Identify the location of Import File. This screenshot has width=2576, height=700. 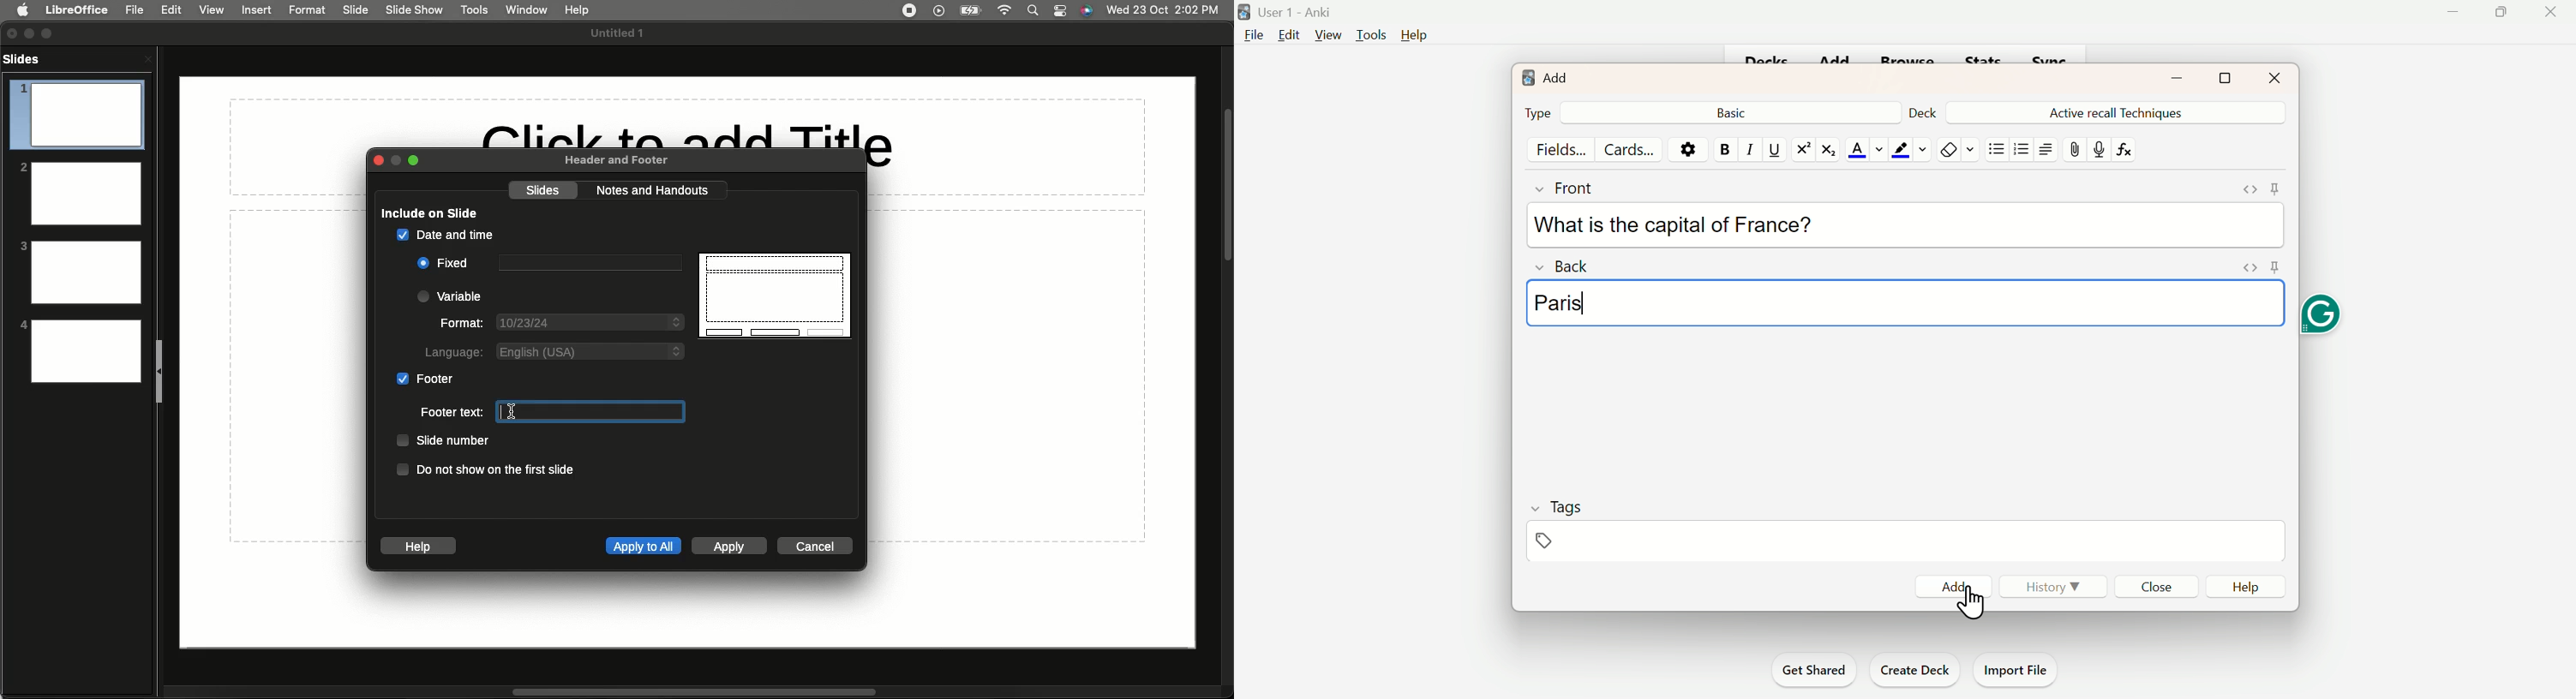
(2019, 670).